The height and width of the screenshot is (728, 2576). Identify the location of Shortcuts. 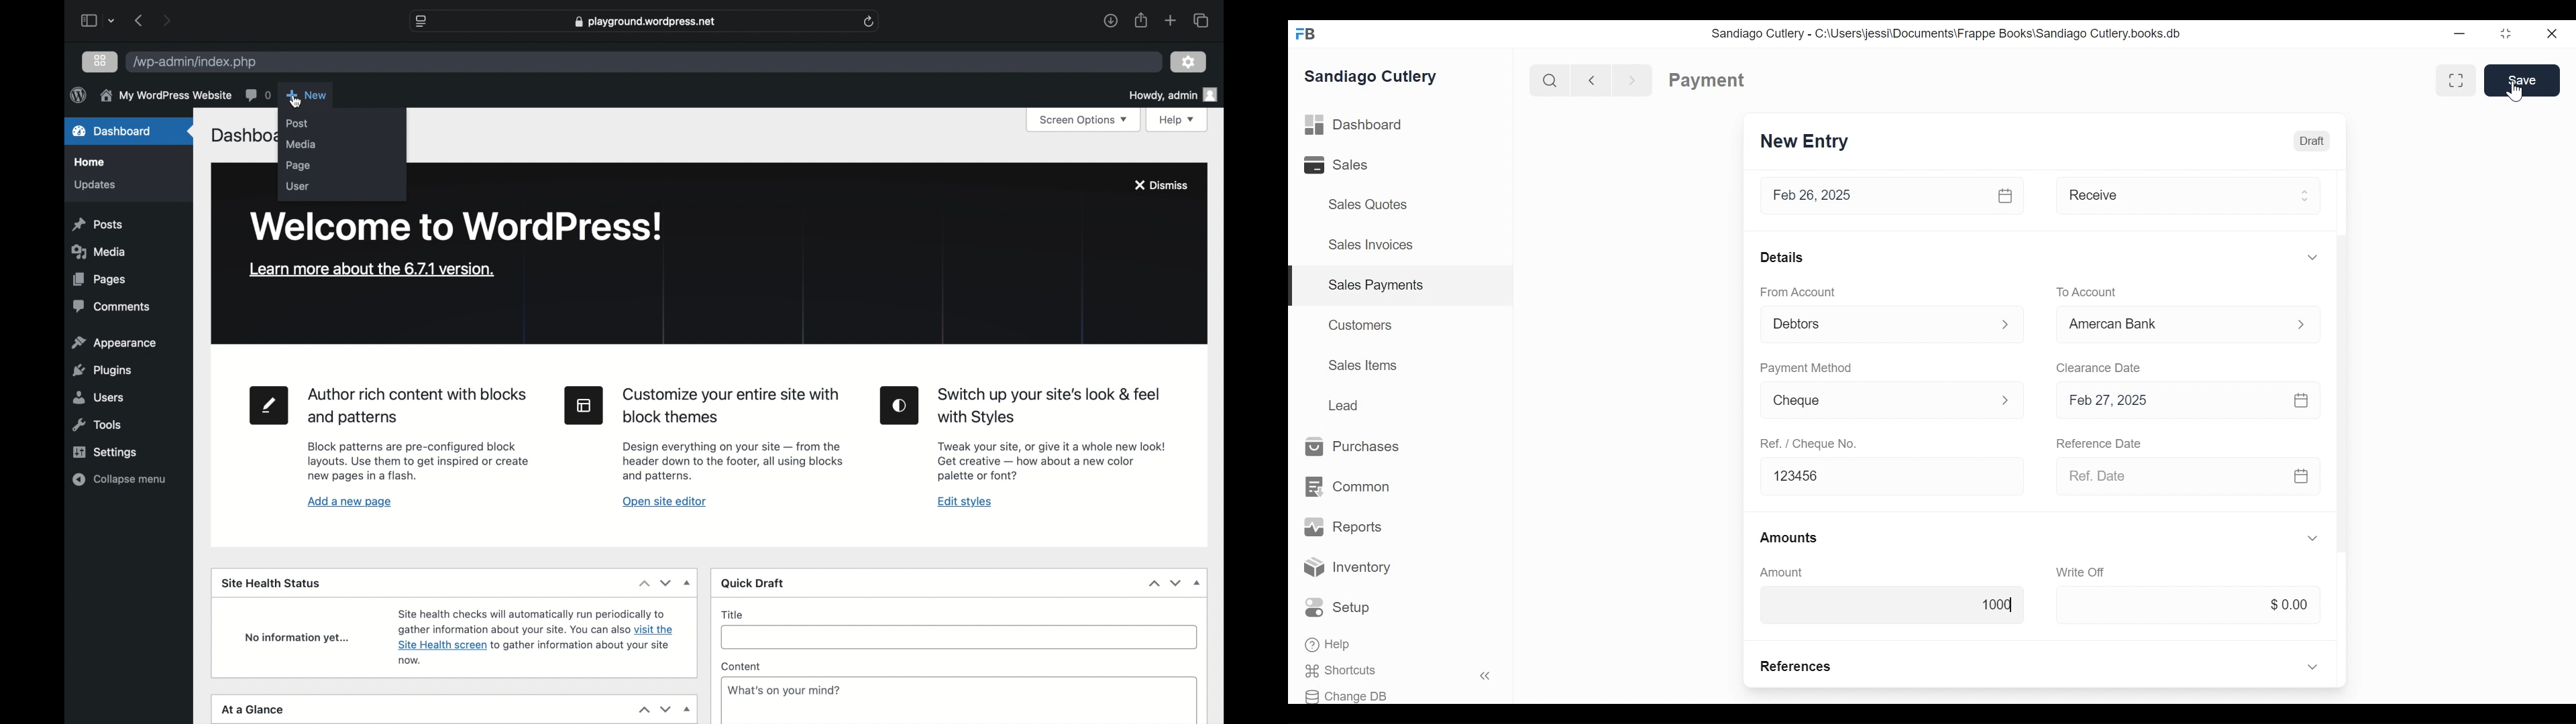
(1349, 671).